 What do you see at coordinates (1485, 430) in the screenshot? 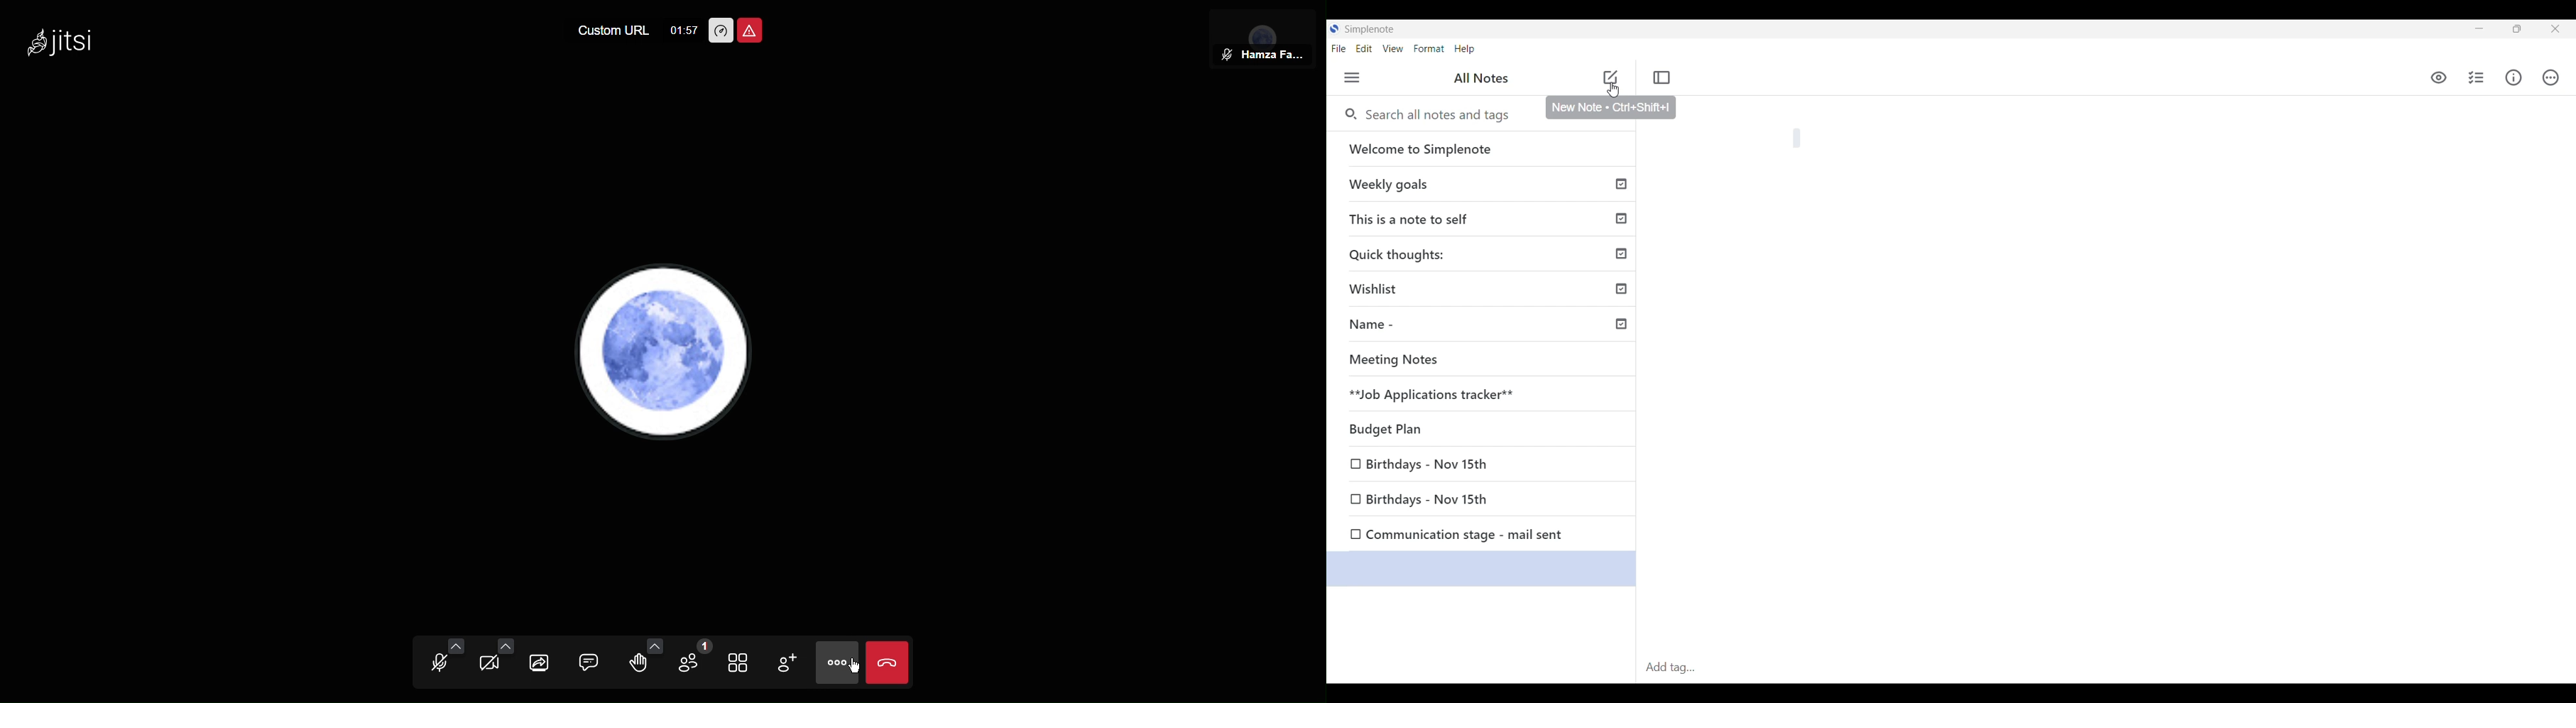
I see `Budget Plan` at bounding box center [1485, 430].